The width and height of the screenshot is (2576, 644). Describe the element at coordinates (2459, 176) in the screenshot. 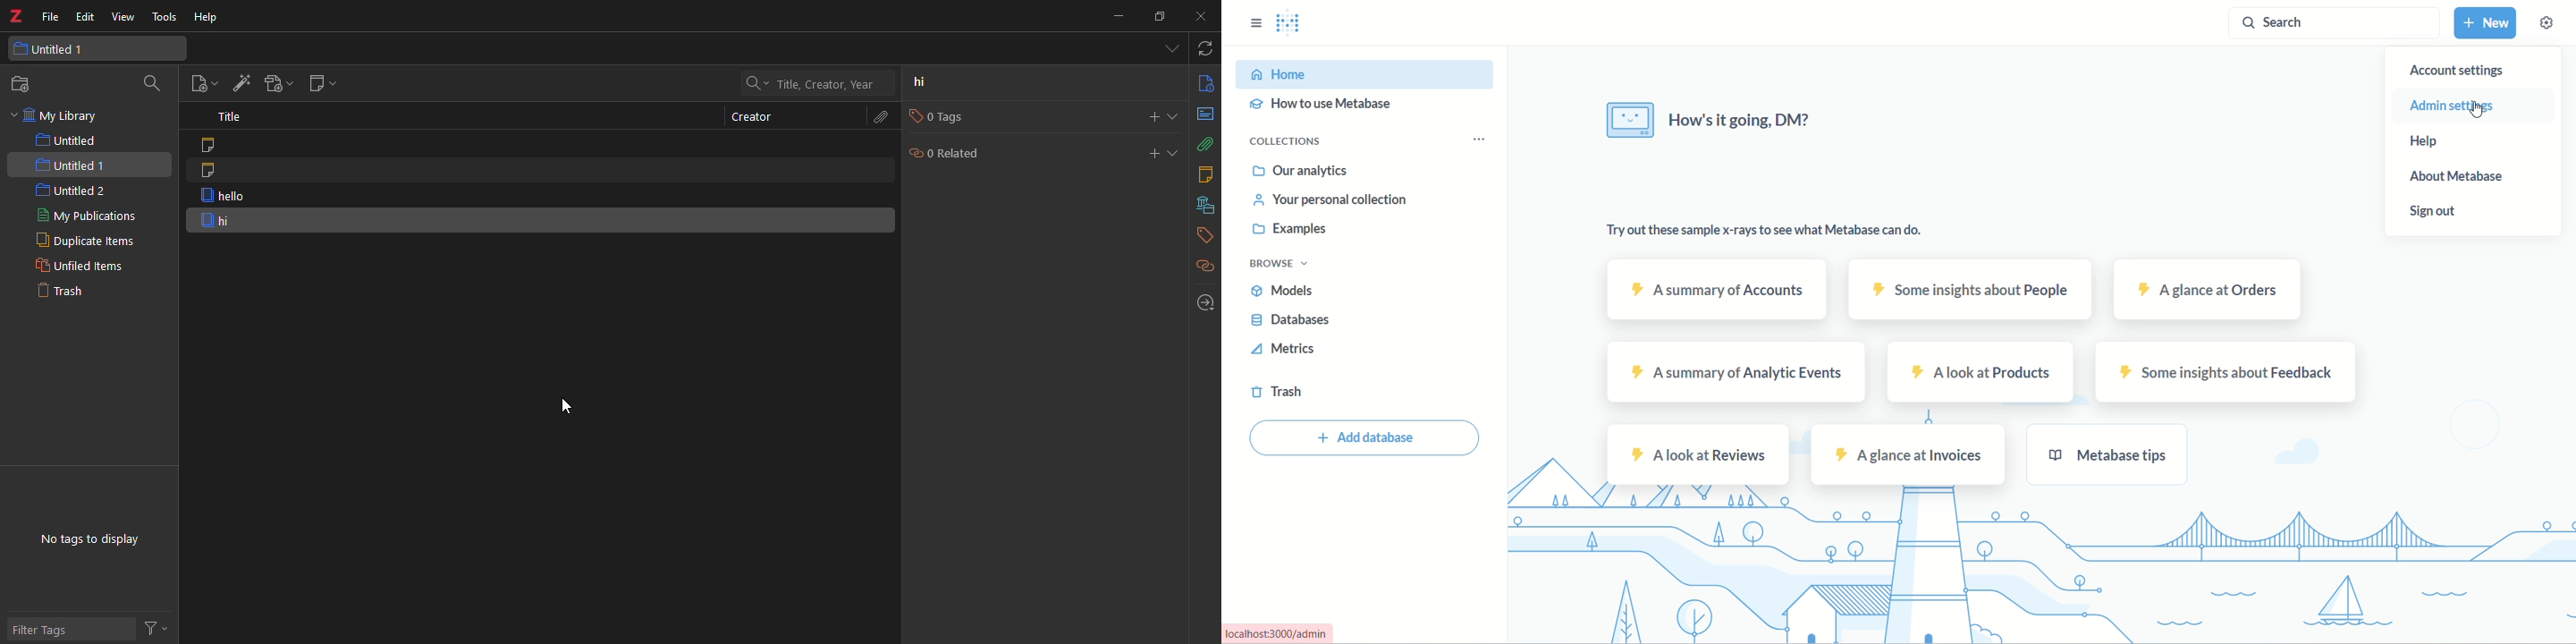

I see `about metabase` at that location.